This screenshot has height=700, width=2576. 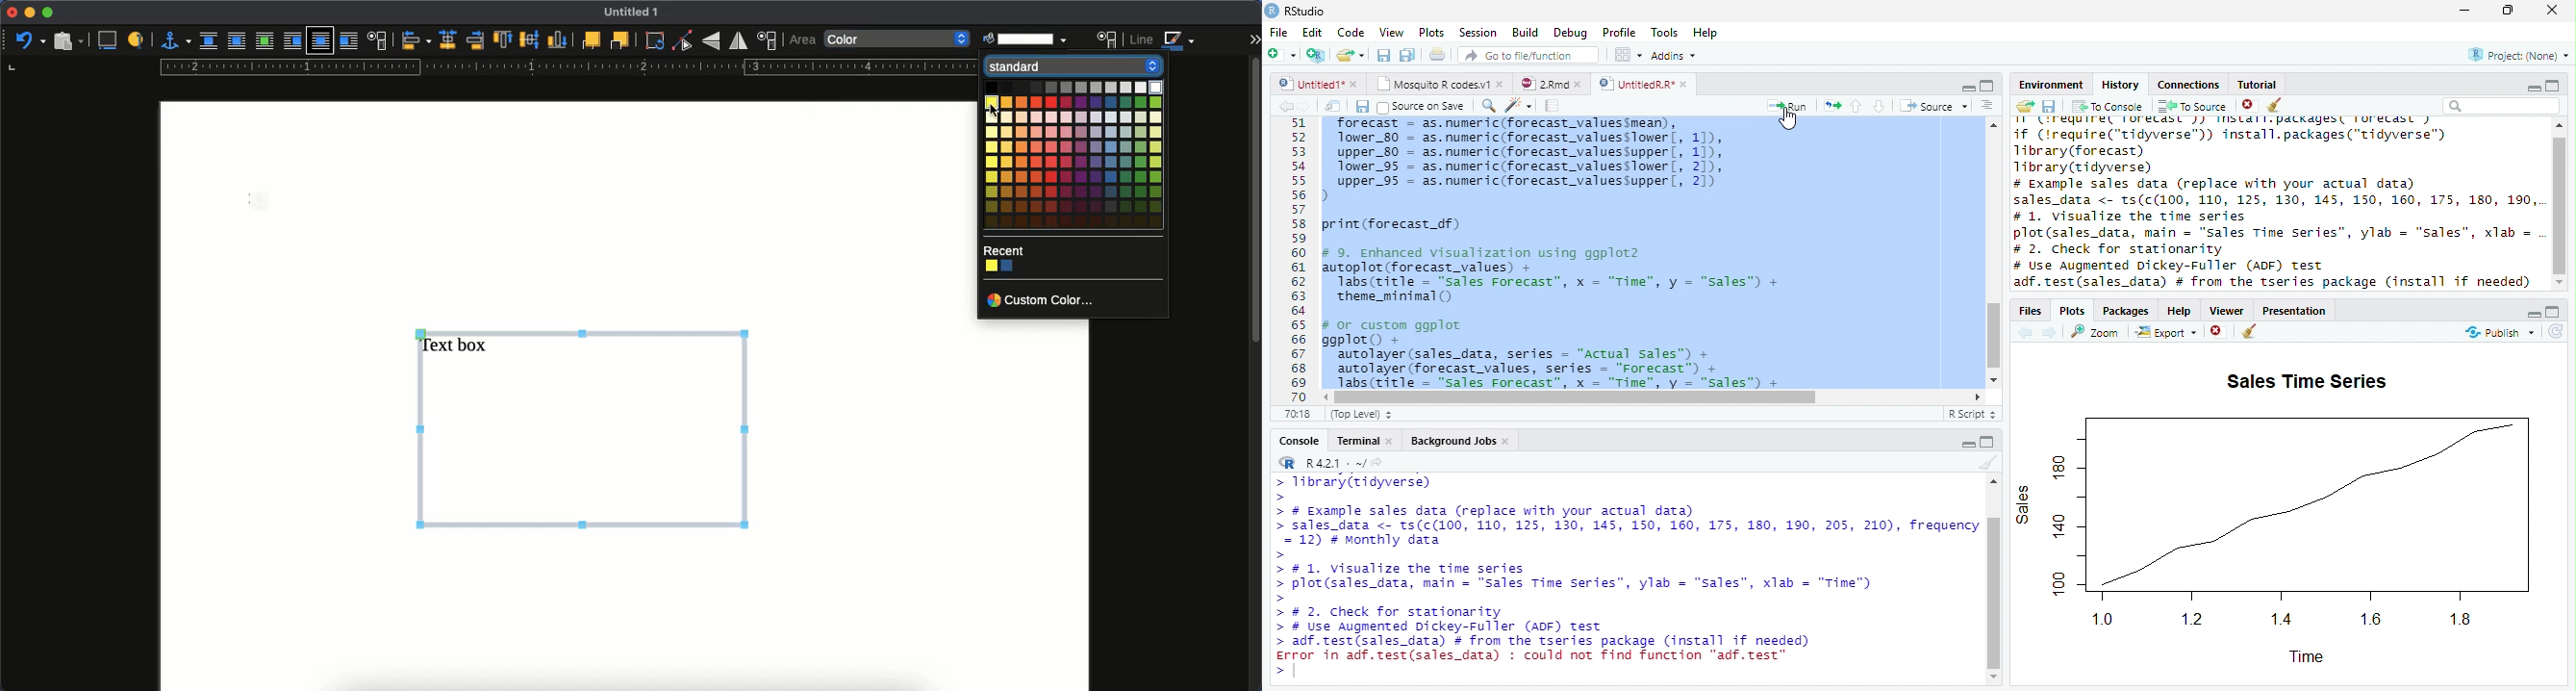 I want to click on File, so click(x=1278, y=32).